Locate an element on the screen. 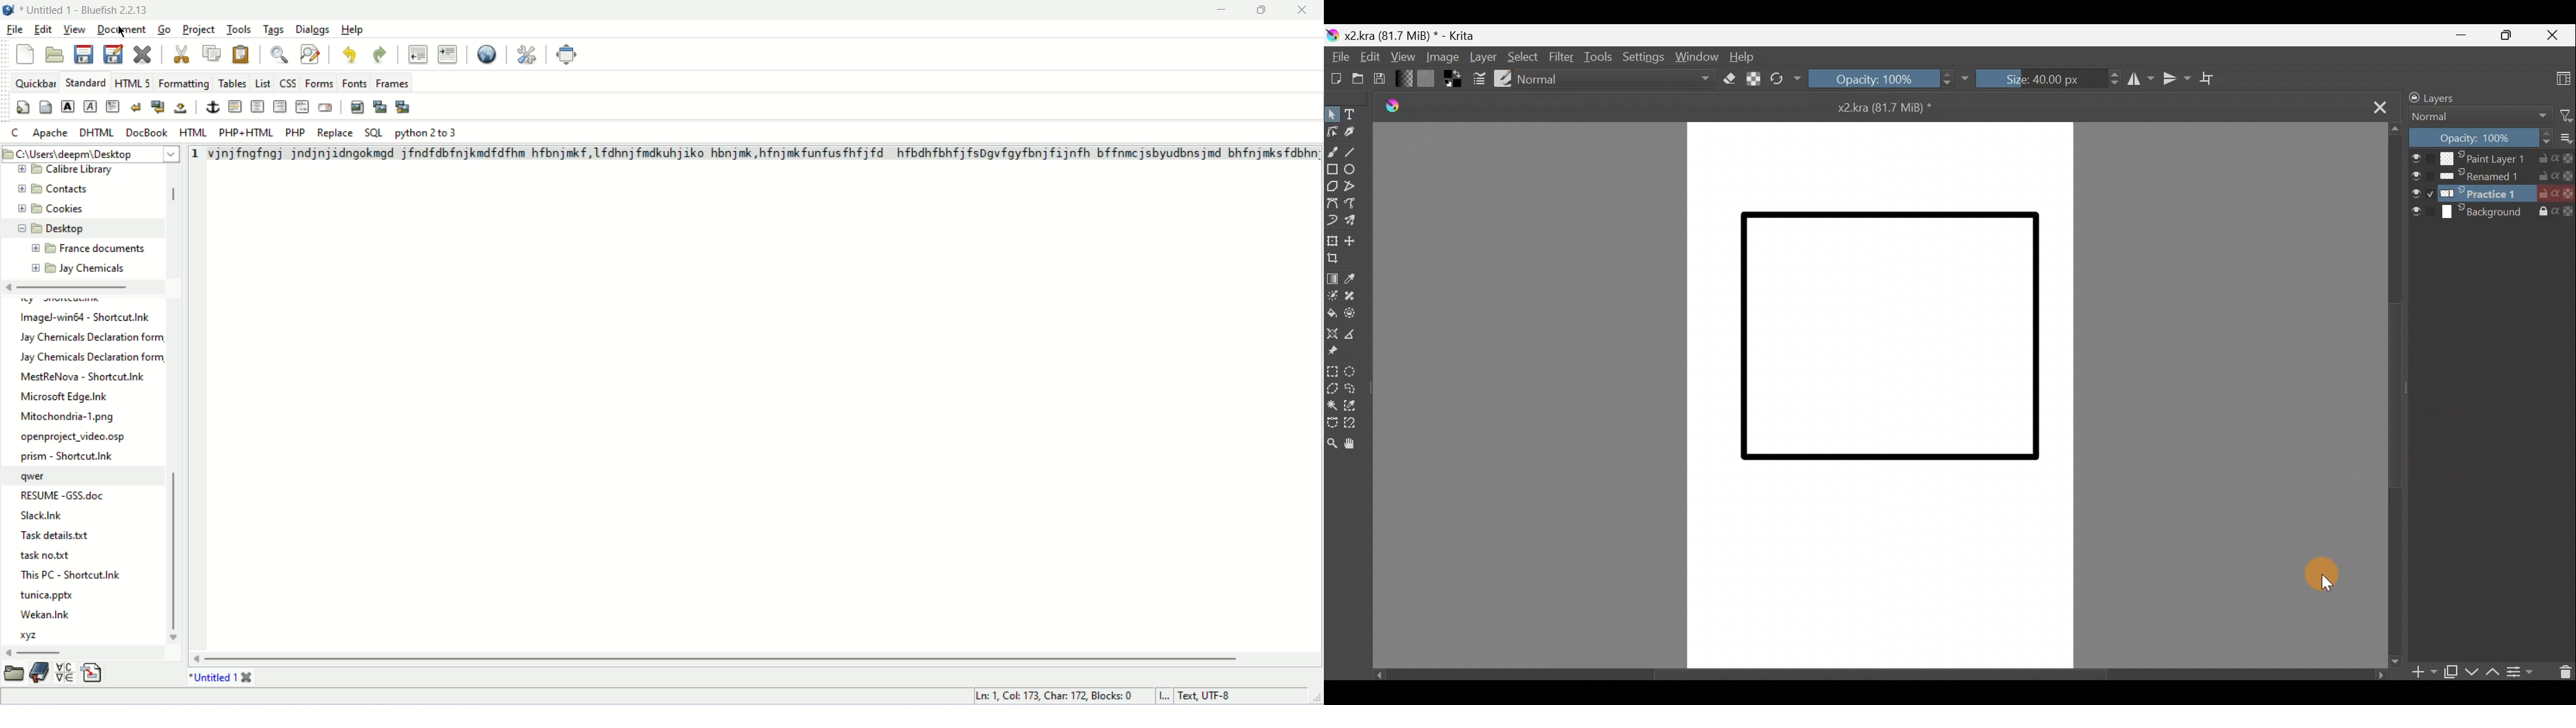 The image size is (2576, 728). vertical scroll bar is located at coordinates (176, 553).